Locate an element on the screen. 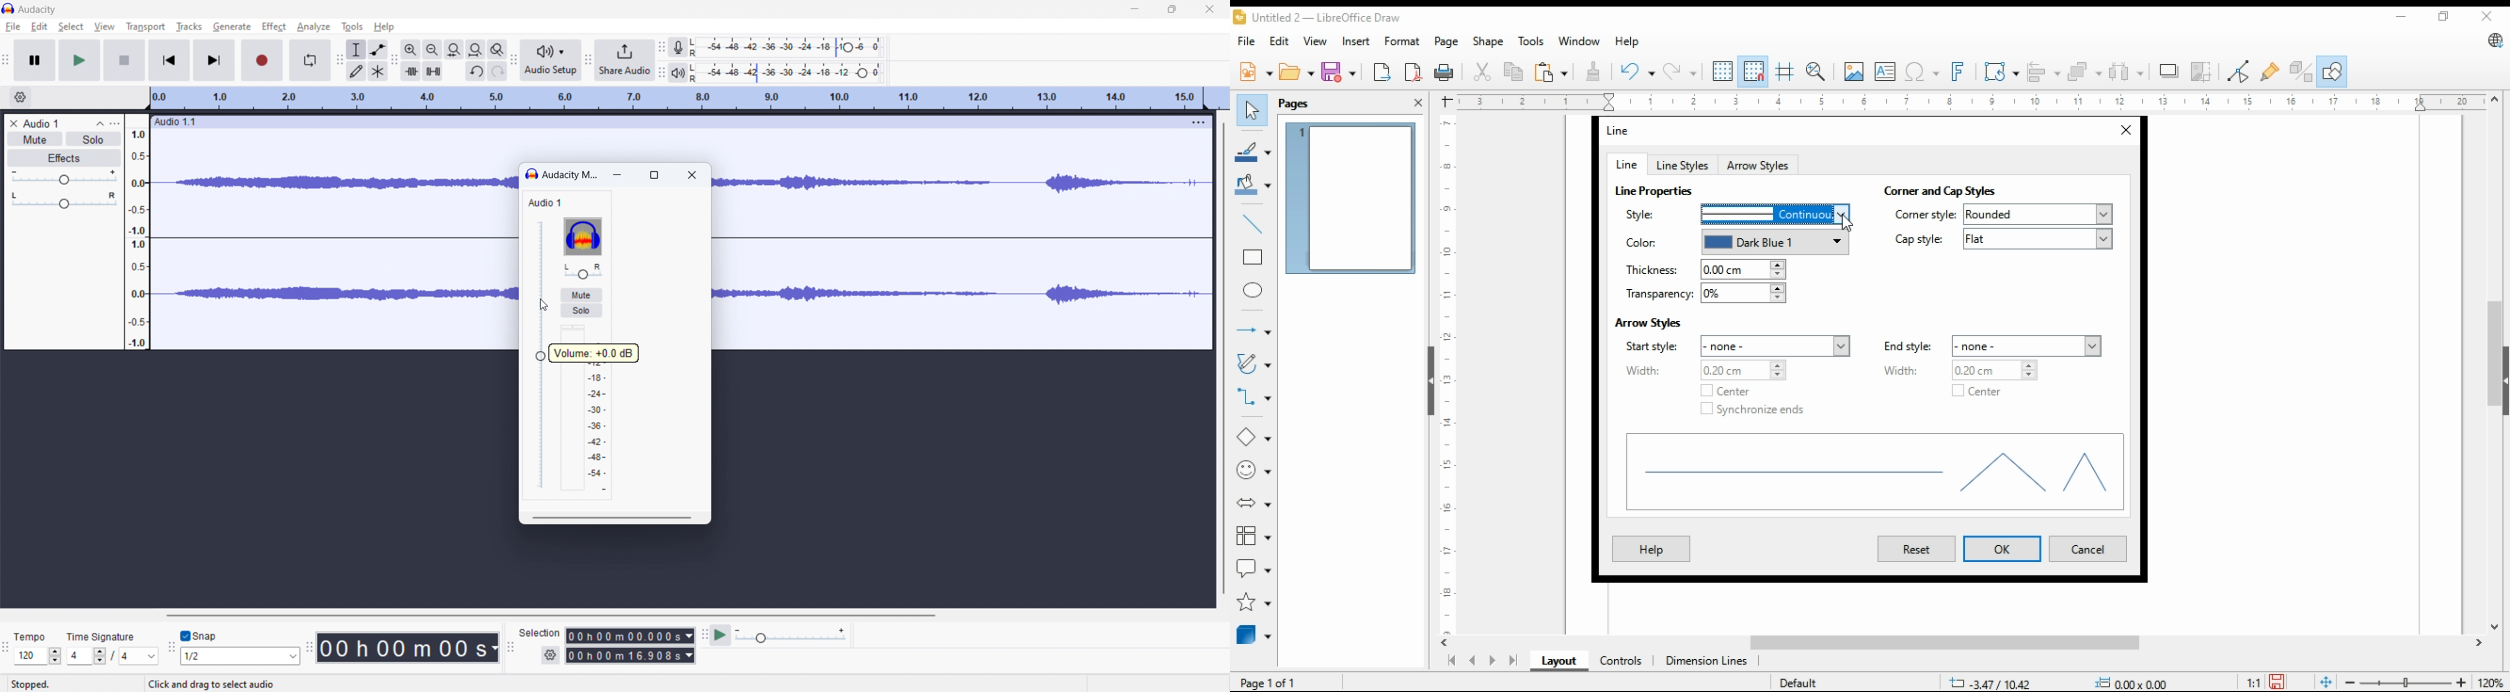  layout is located at coordinates (1560, 661).